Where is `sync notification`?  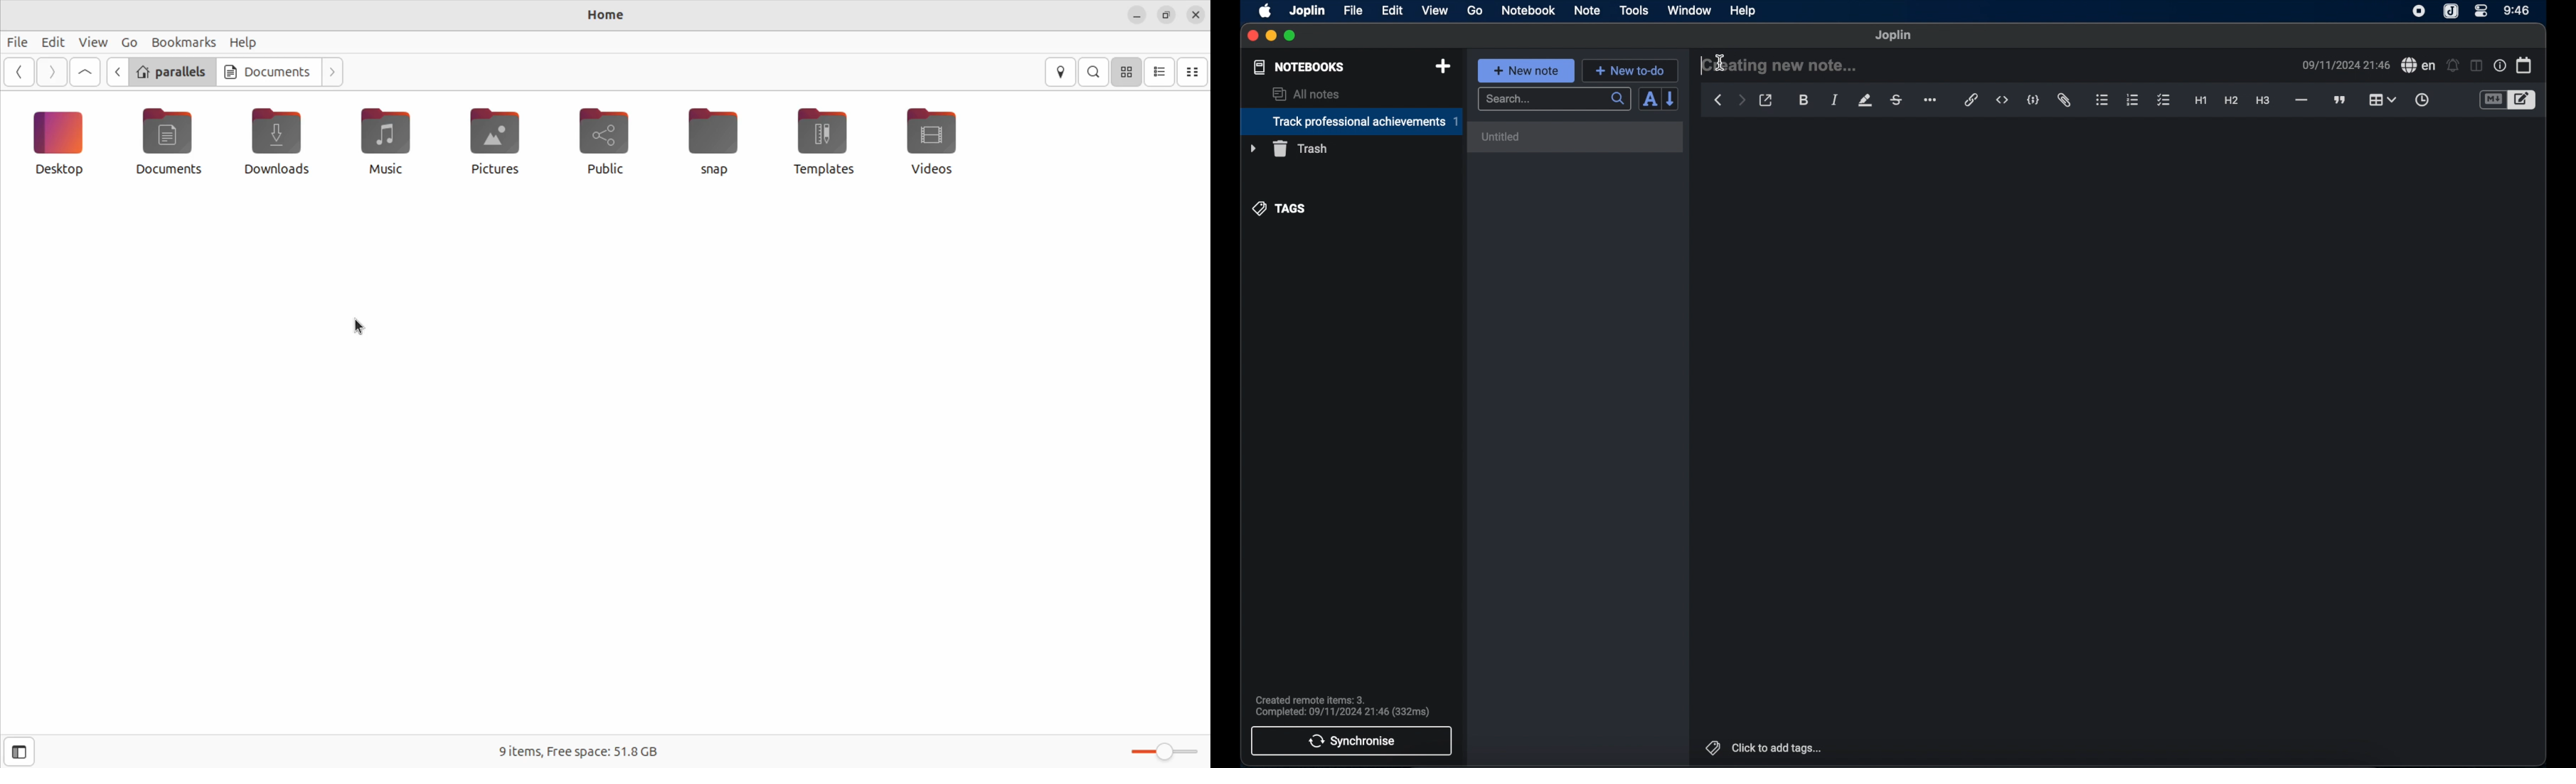
sync notification is located at coordinates (1342, 706).